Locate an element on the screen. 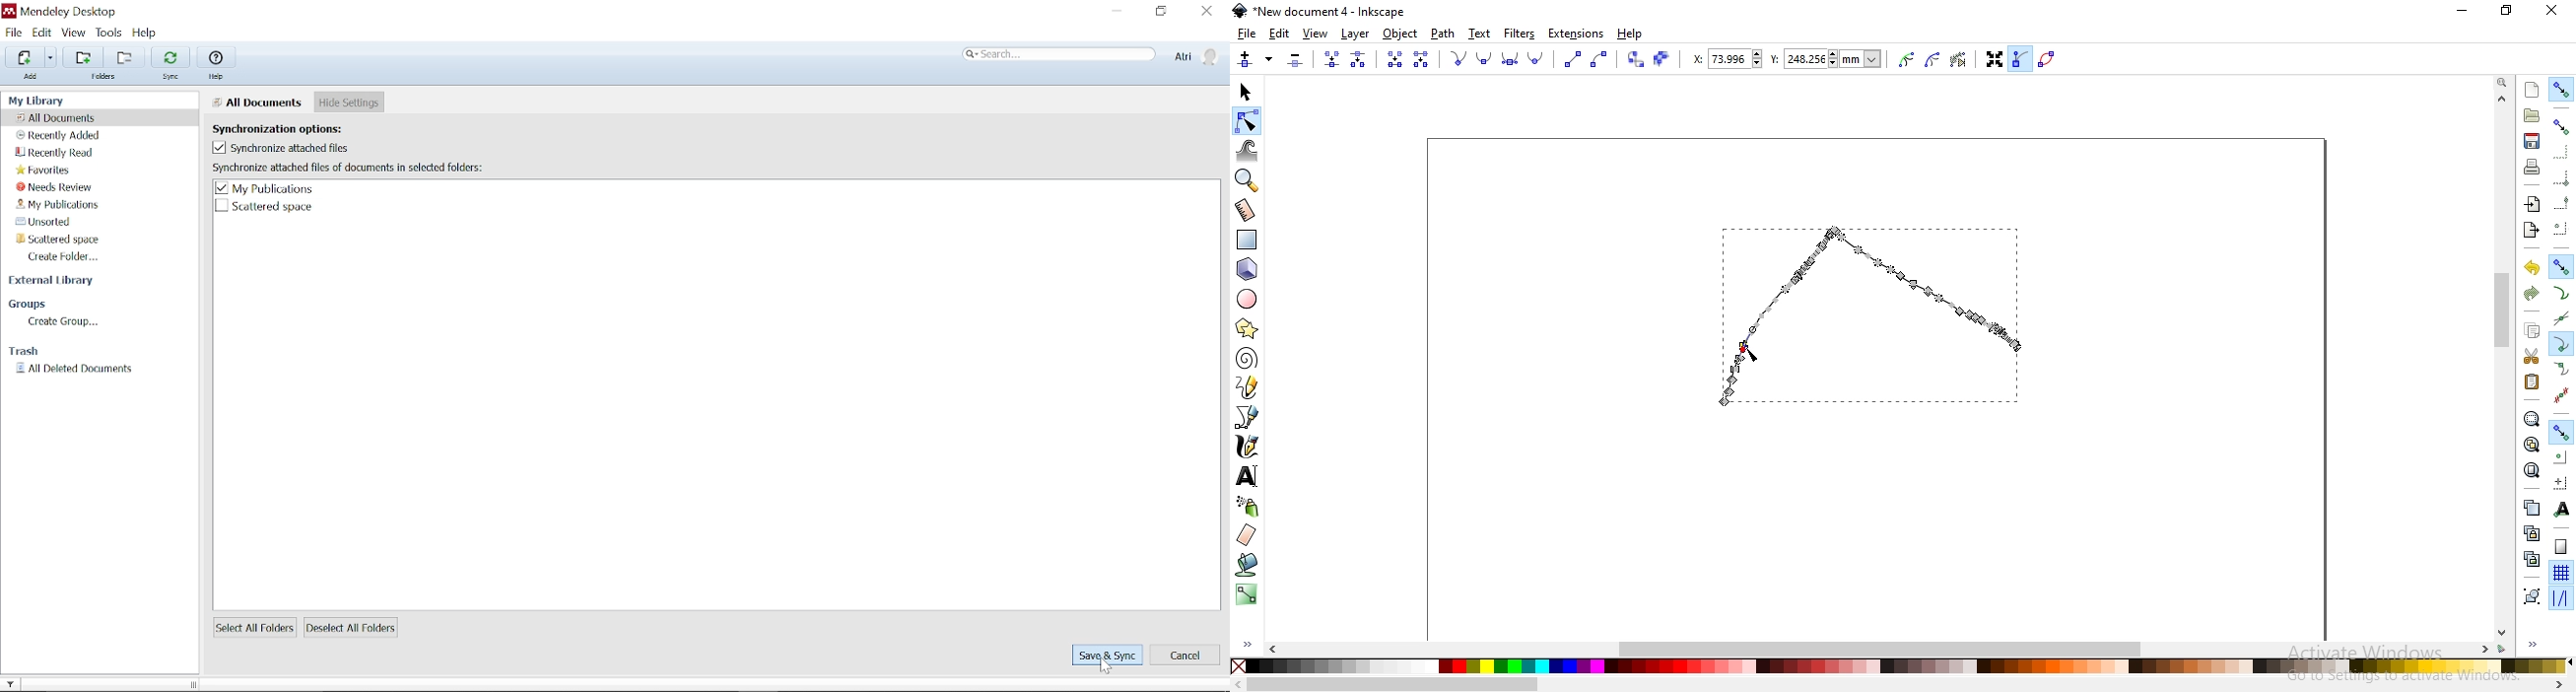 The image size is (2576, 700). Cancel is located at coordinates (1187, 655).